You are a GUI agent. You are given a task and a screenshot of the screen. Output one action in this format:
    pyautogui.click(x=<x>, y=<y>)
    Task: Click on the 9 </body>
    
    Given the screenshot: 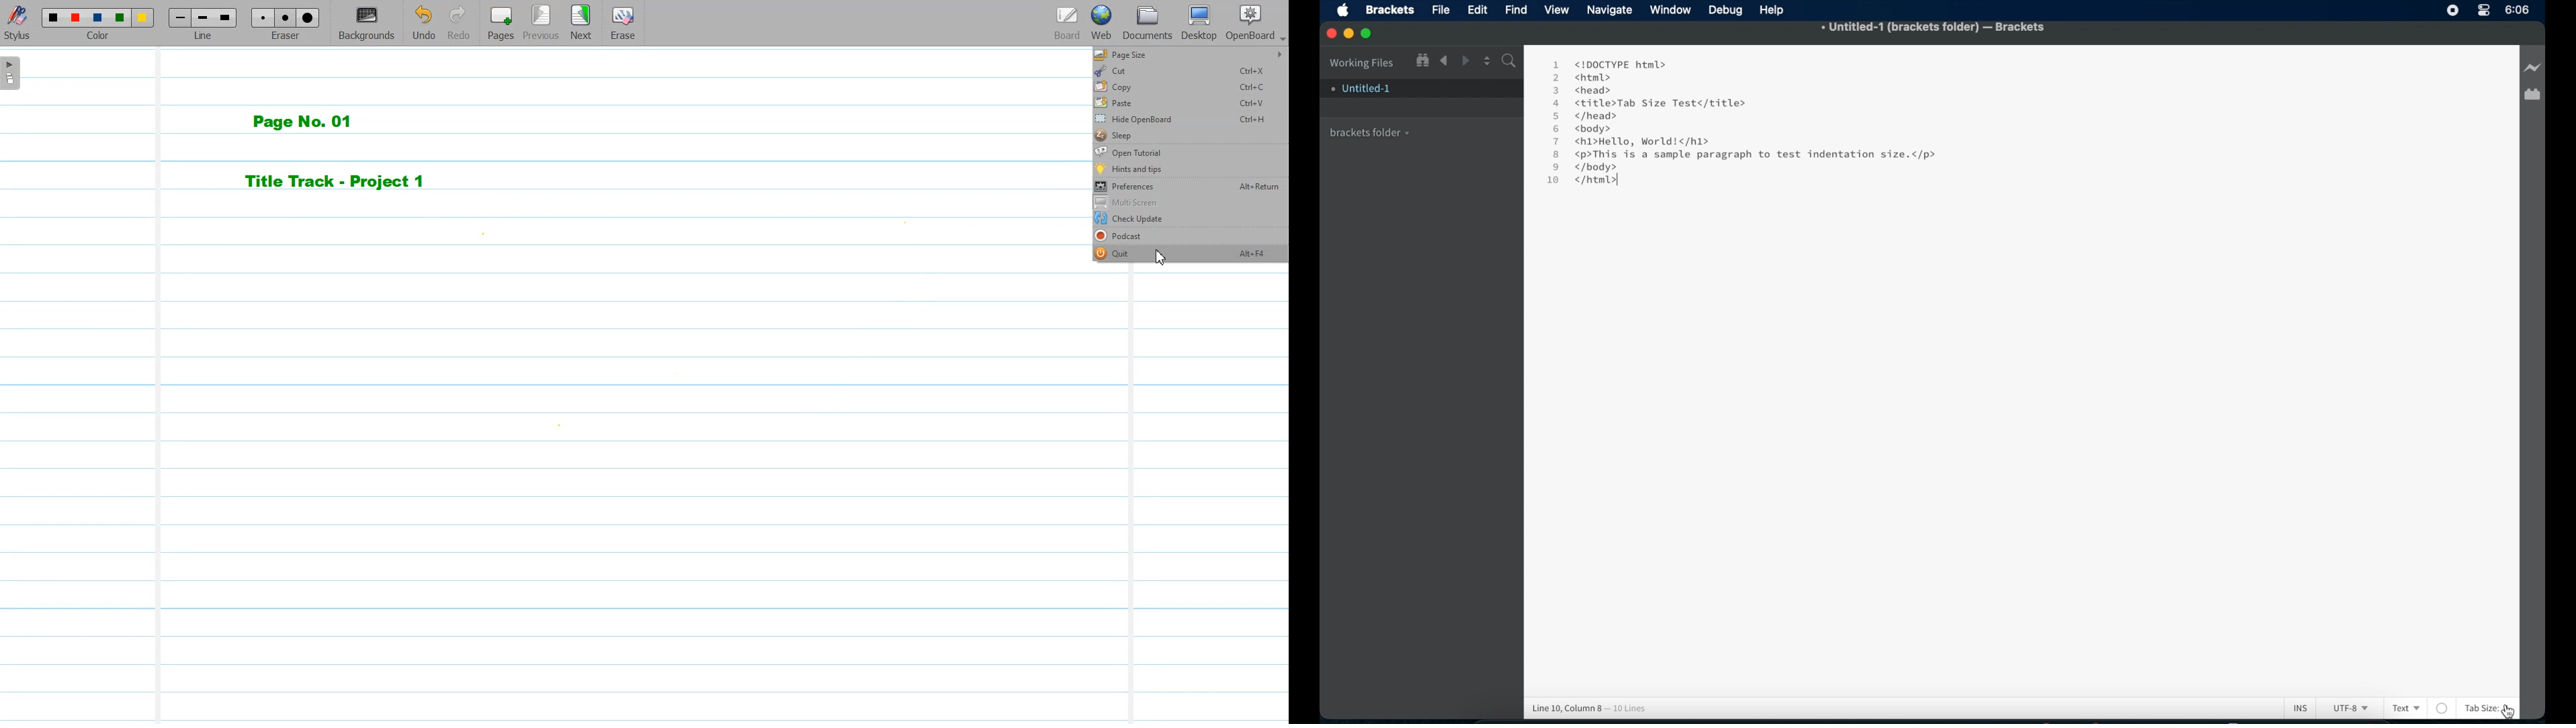 What is the action you would take?
    pyautogui.click(x=1594, y=167)
    